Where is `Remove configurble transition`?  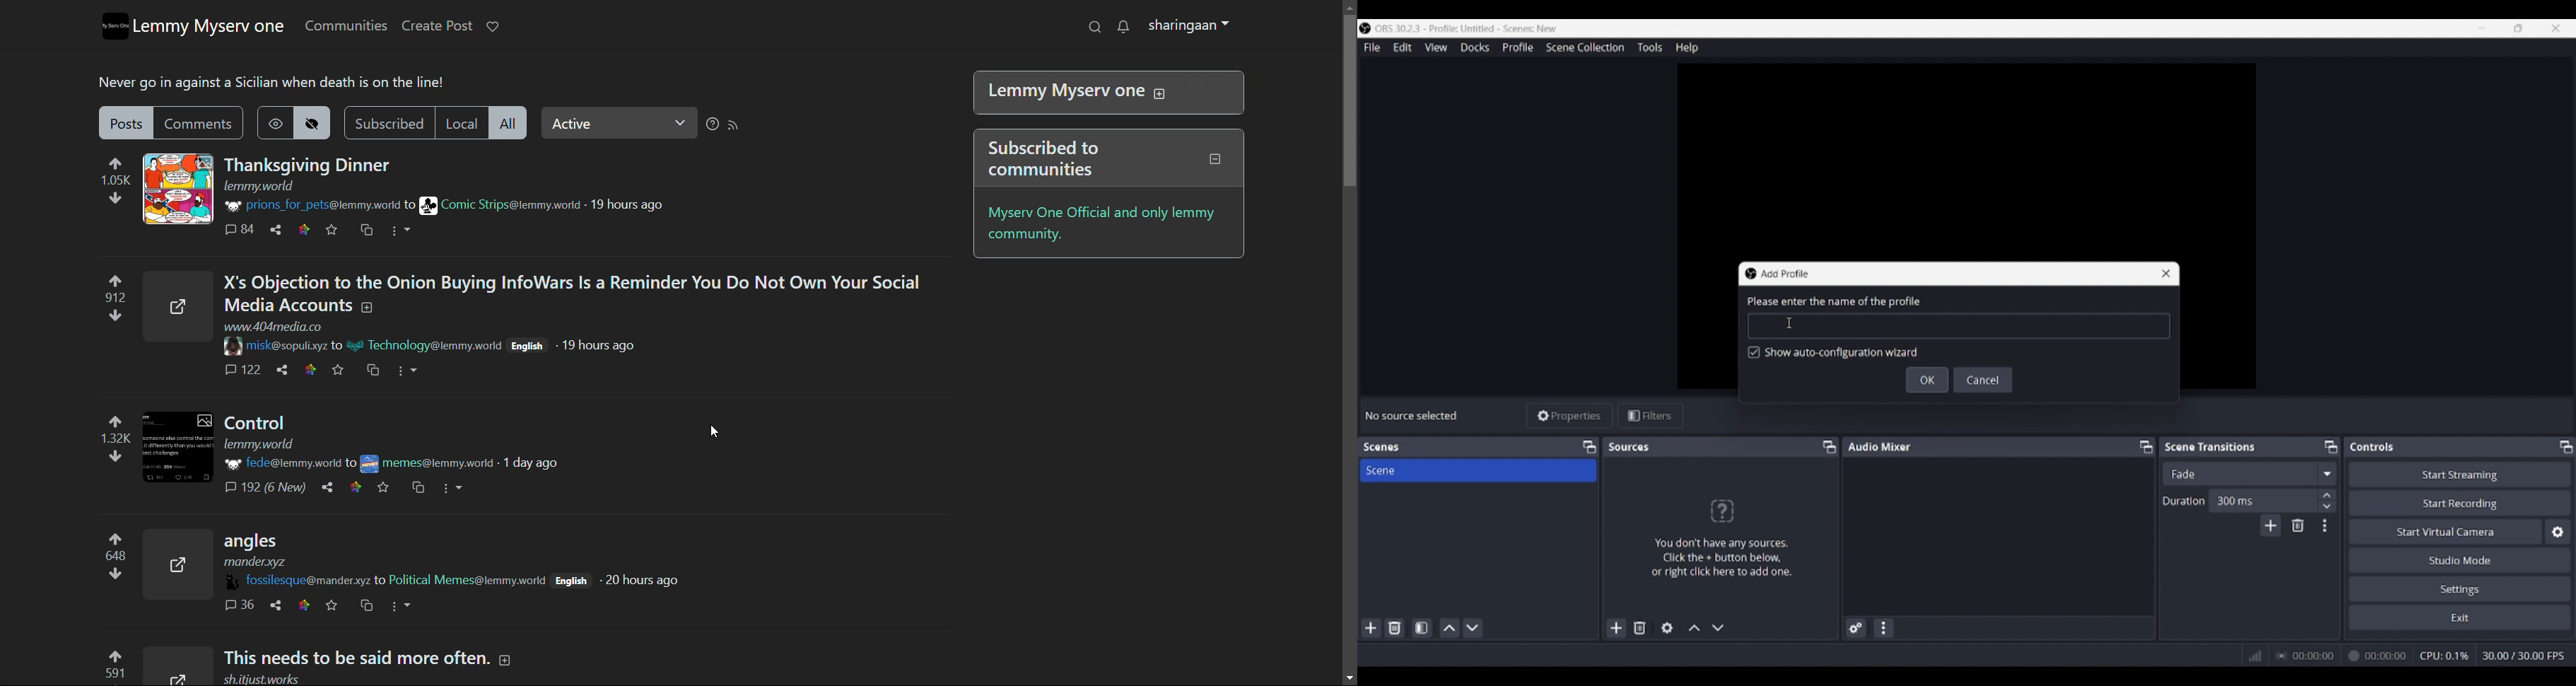 Remove configurble transition is located at coordinates (2298, 525).